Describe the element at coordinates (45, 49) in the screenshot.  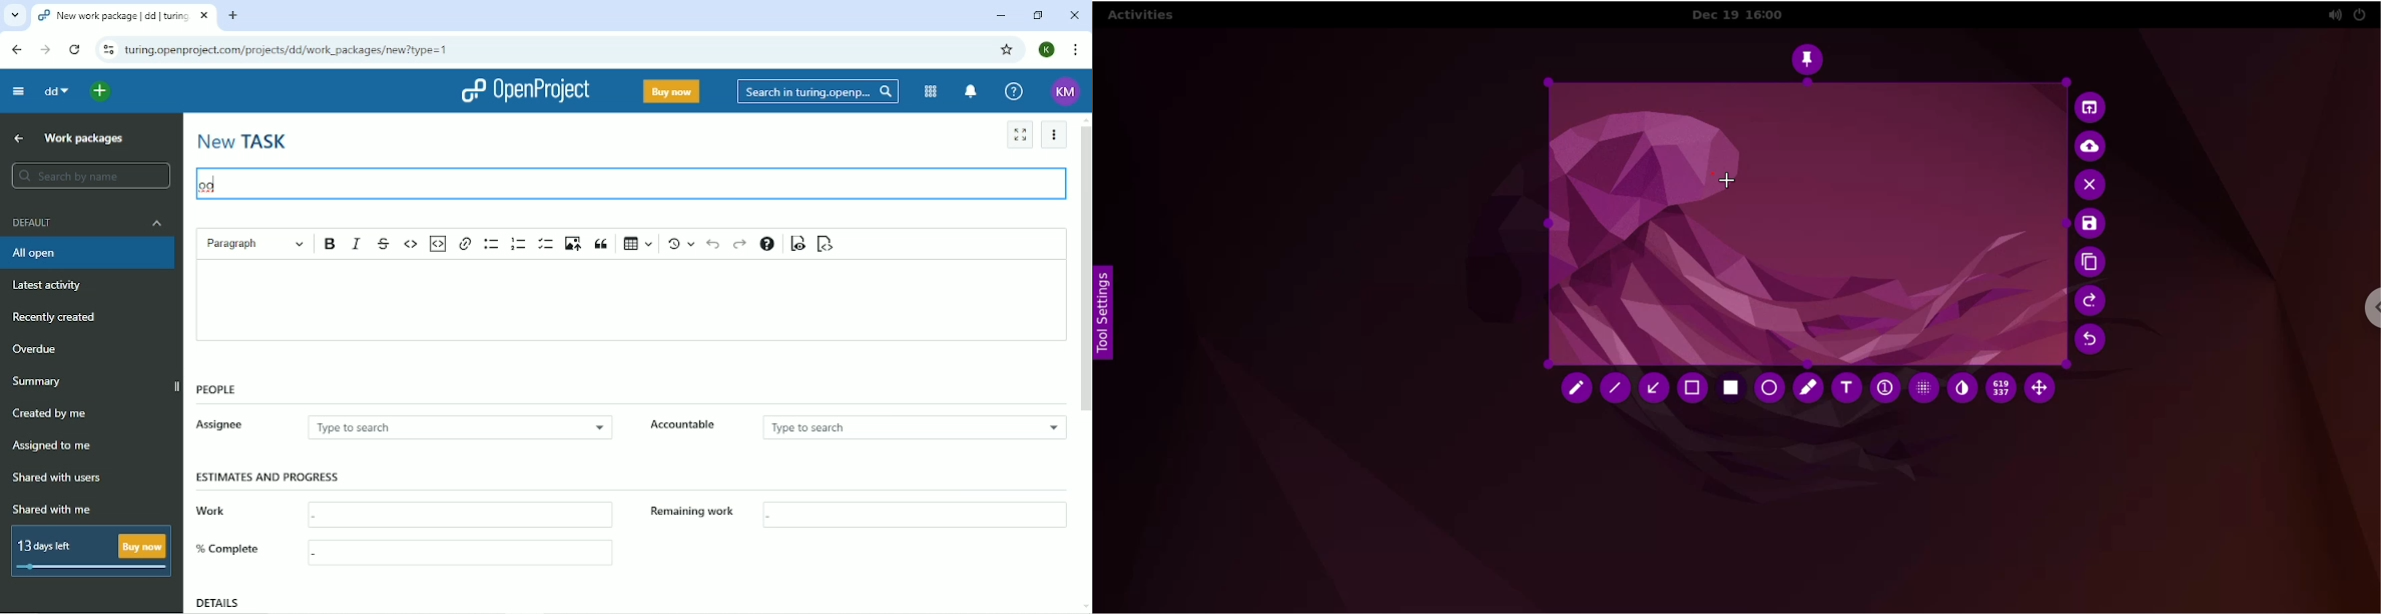
I see `Forward` at that location.